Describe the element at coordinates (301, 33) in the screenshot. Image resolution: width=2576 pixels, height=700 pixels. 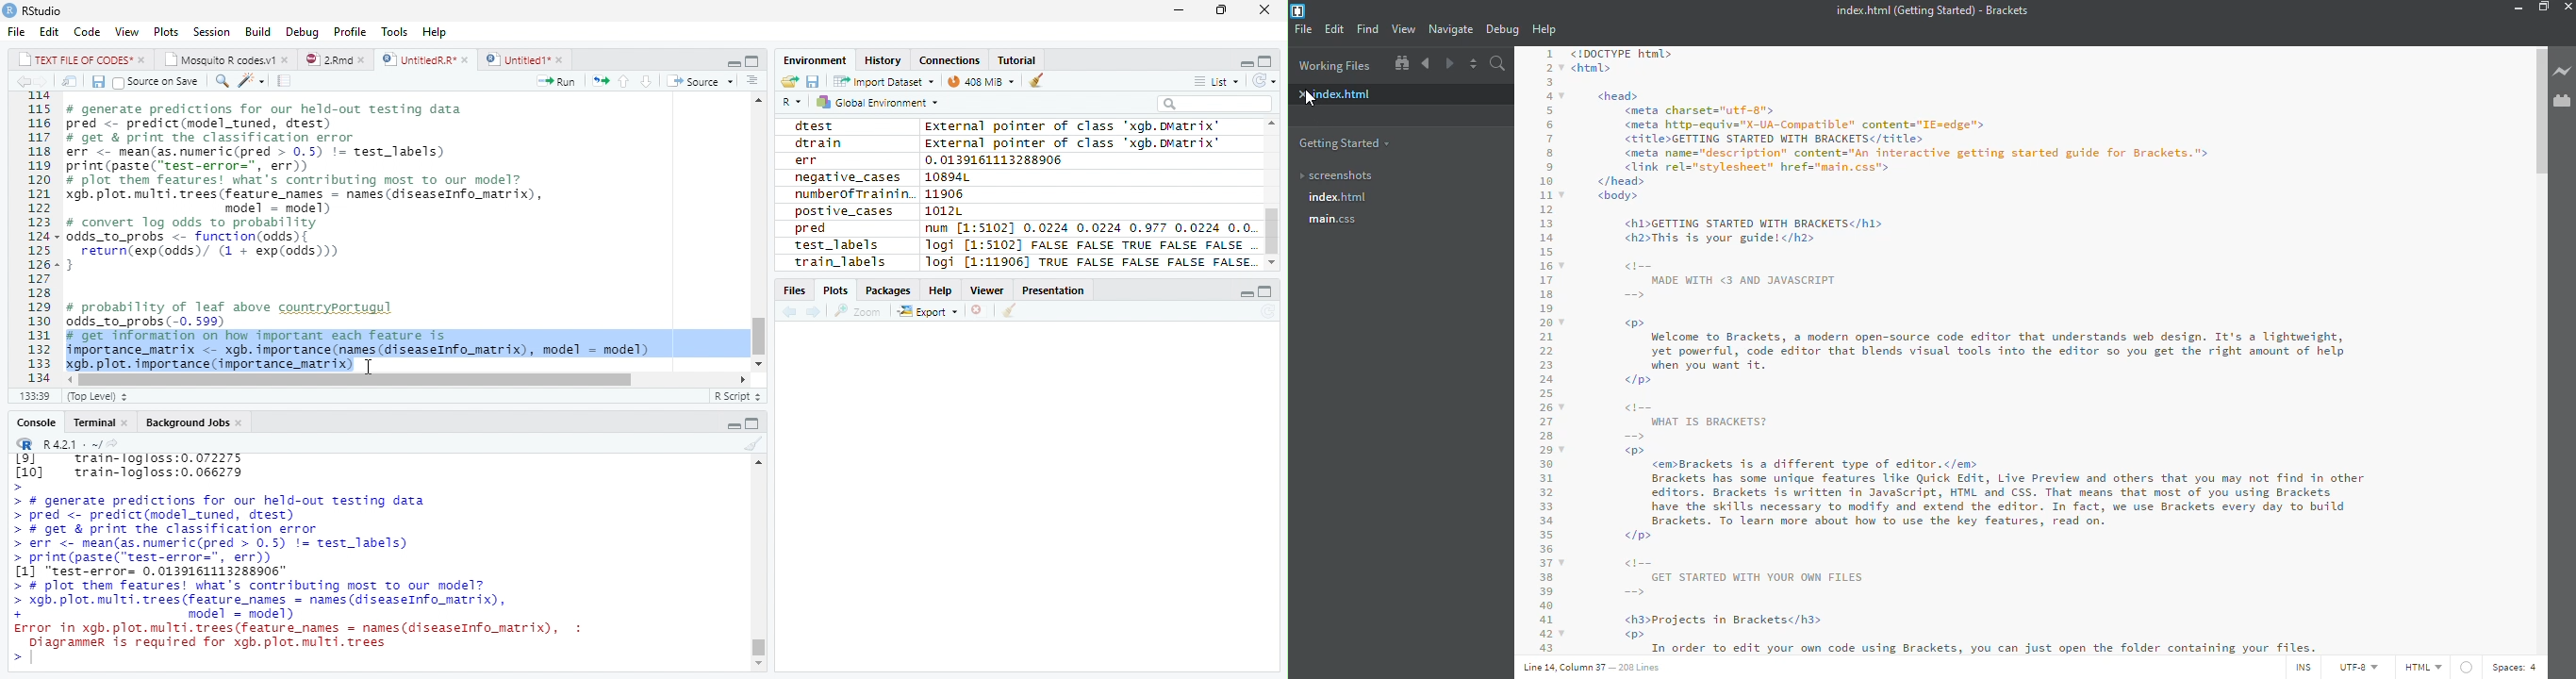
I see `Debug` at that location.